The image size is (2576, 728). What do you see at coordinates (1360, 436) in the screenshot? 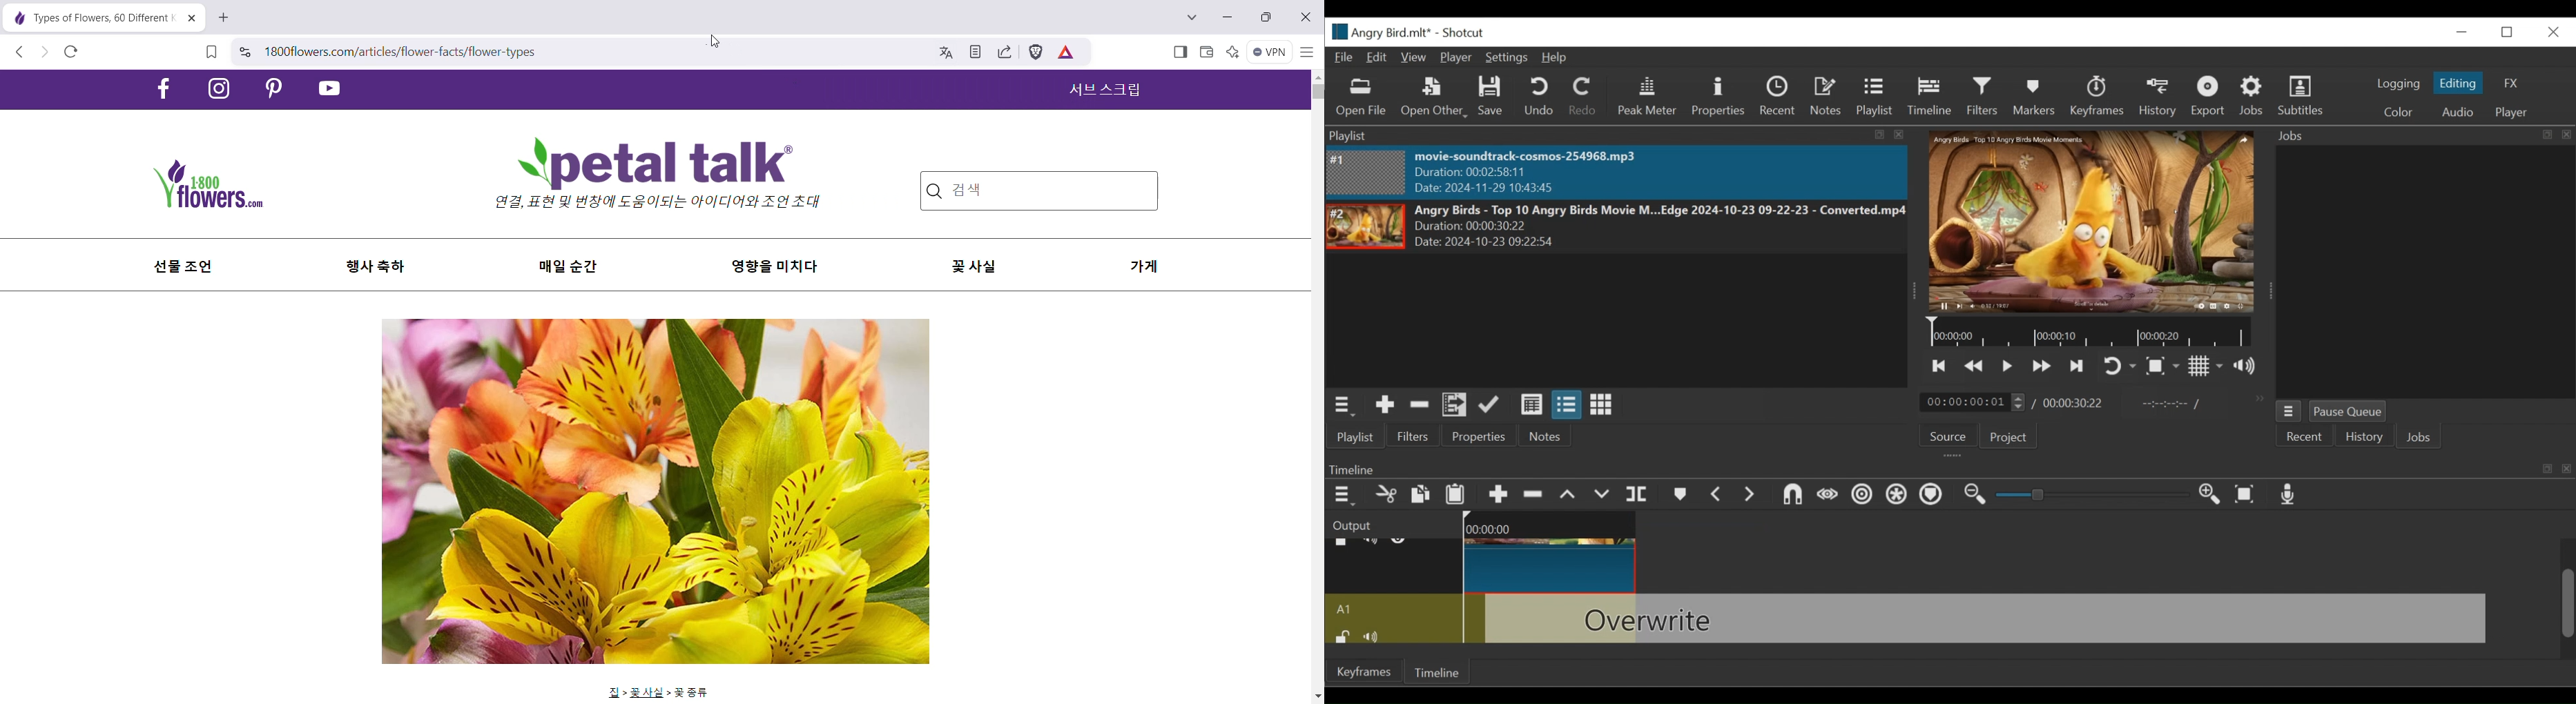
I see `Playlist` at bounding box center [1360, 436].